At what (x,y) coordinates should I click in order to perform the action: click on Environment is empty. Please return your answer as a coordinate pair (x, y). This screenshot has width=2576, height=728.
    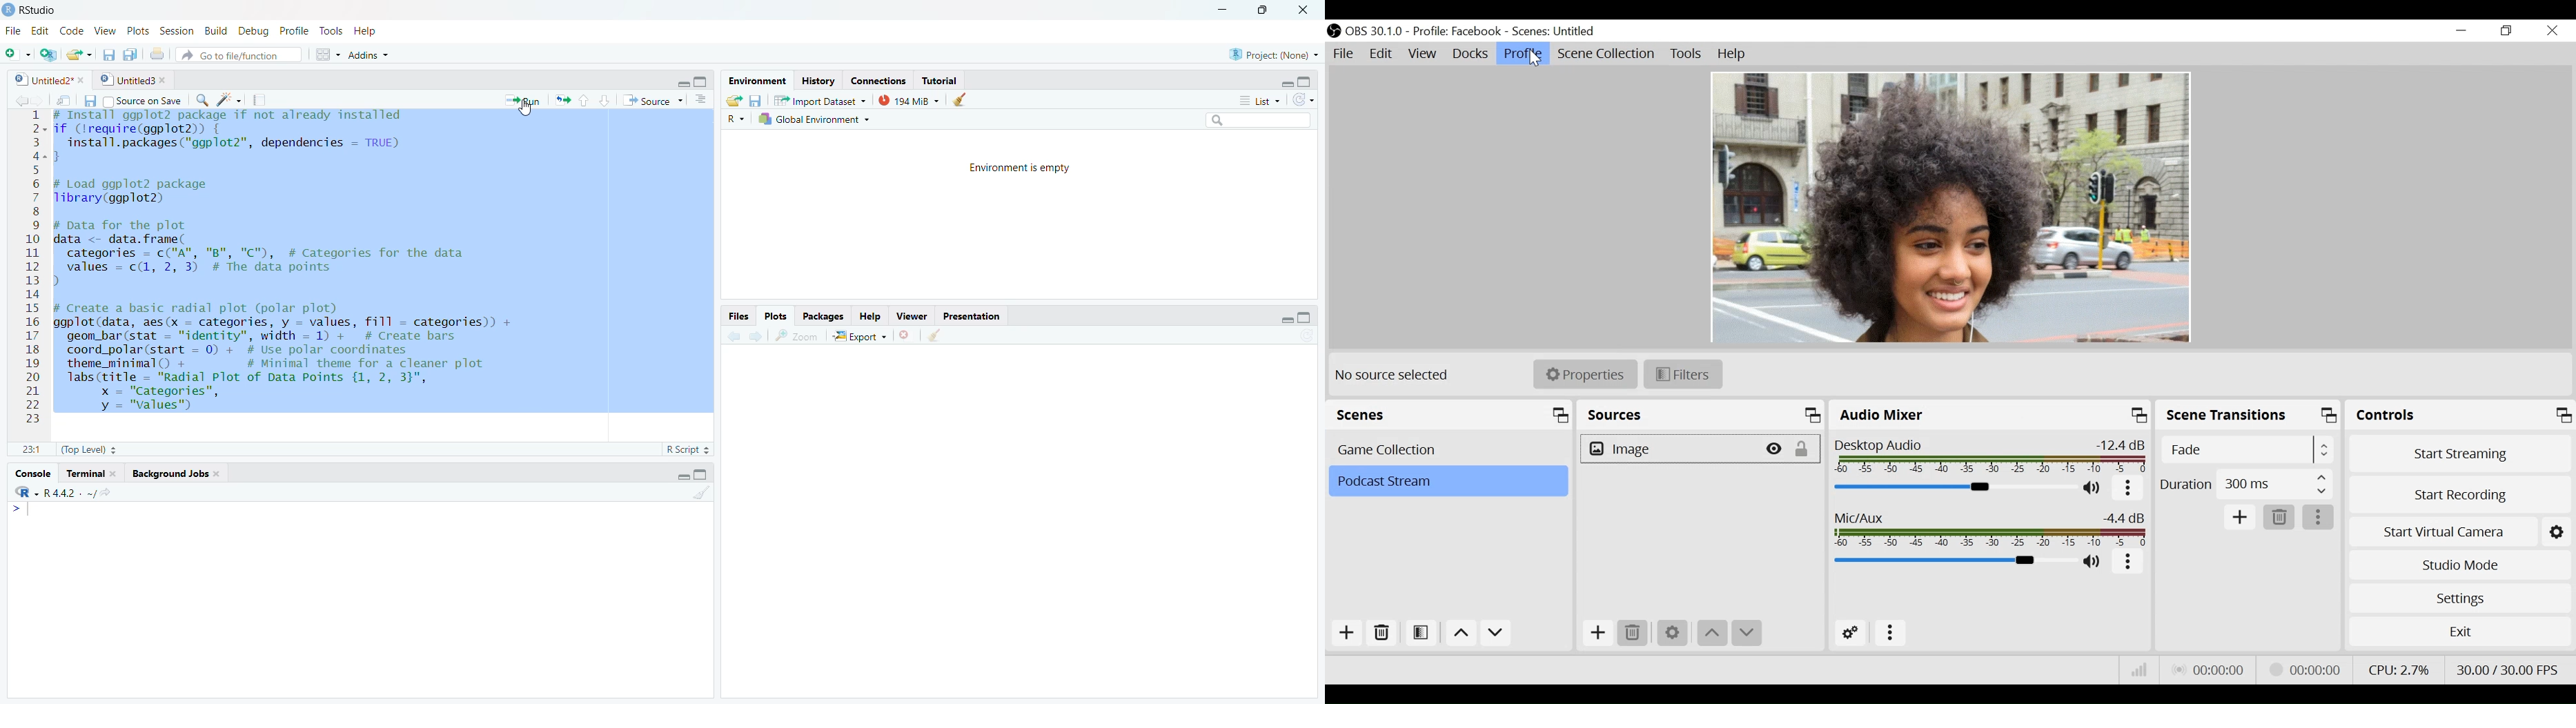
    Looking at the image, I should click on (1021, 167).